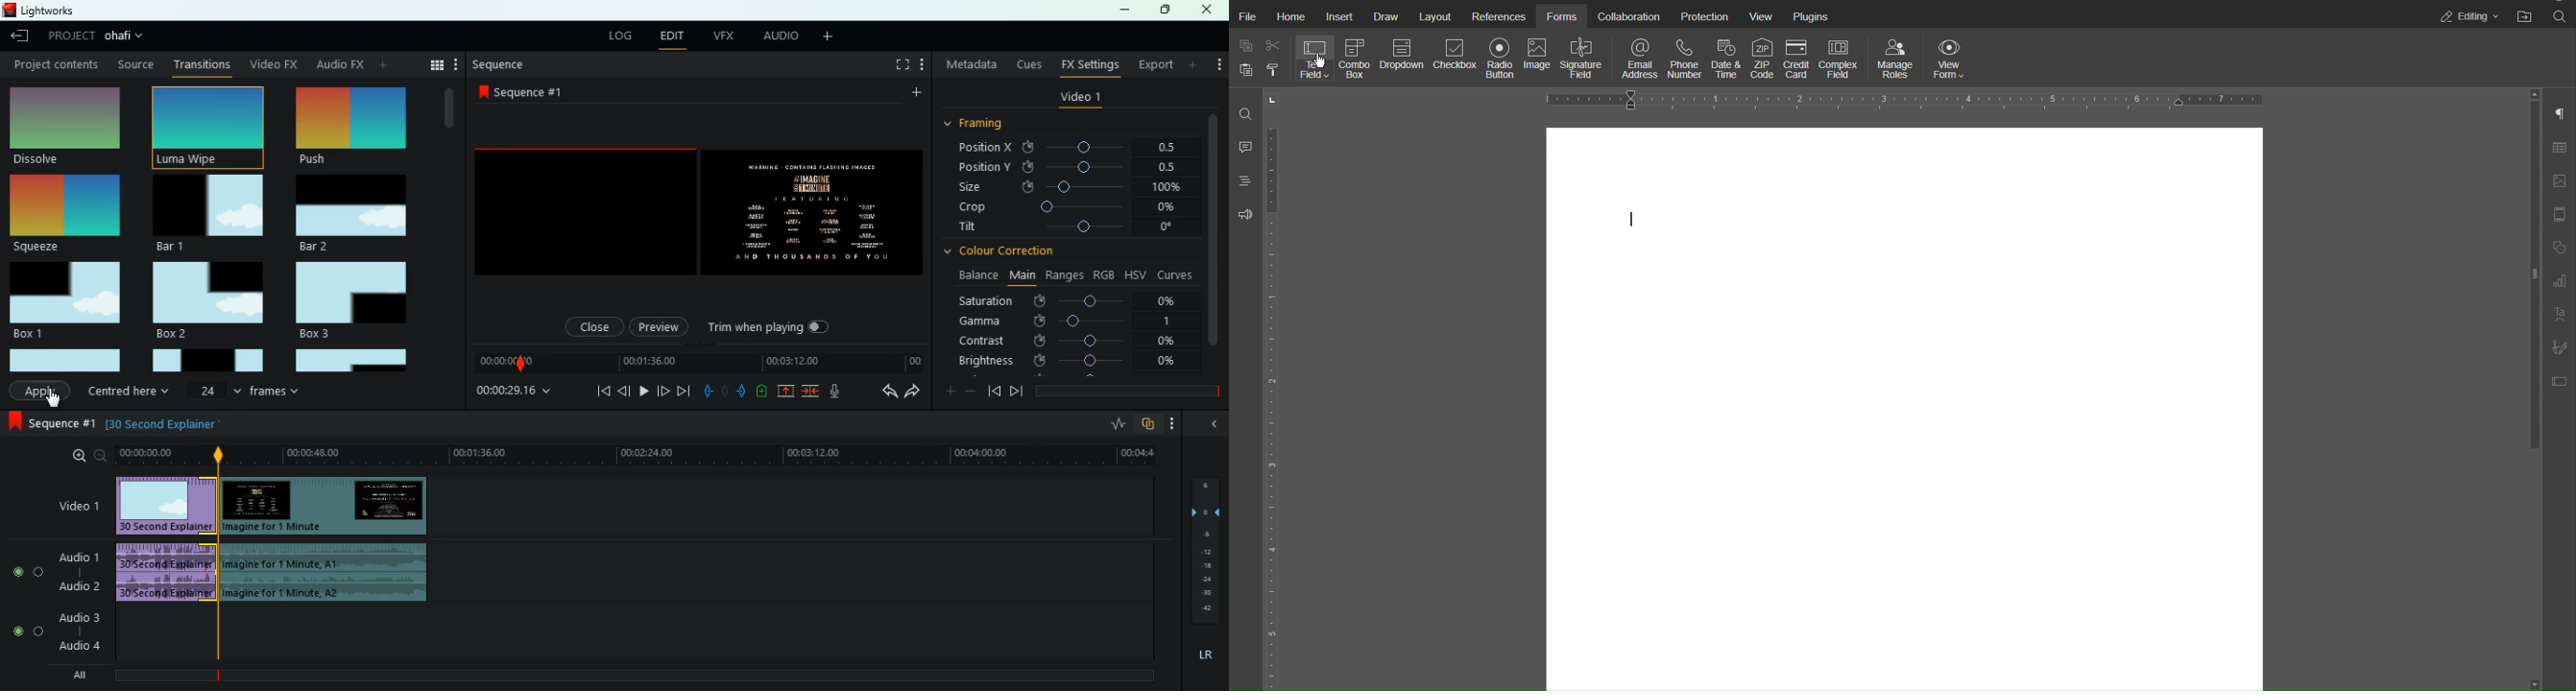  Describe the element at coordinates (359, 65) in the screenshot. I see `change` at that location.